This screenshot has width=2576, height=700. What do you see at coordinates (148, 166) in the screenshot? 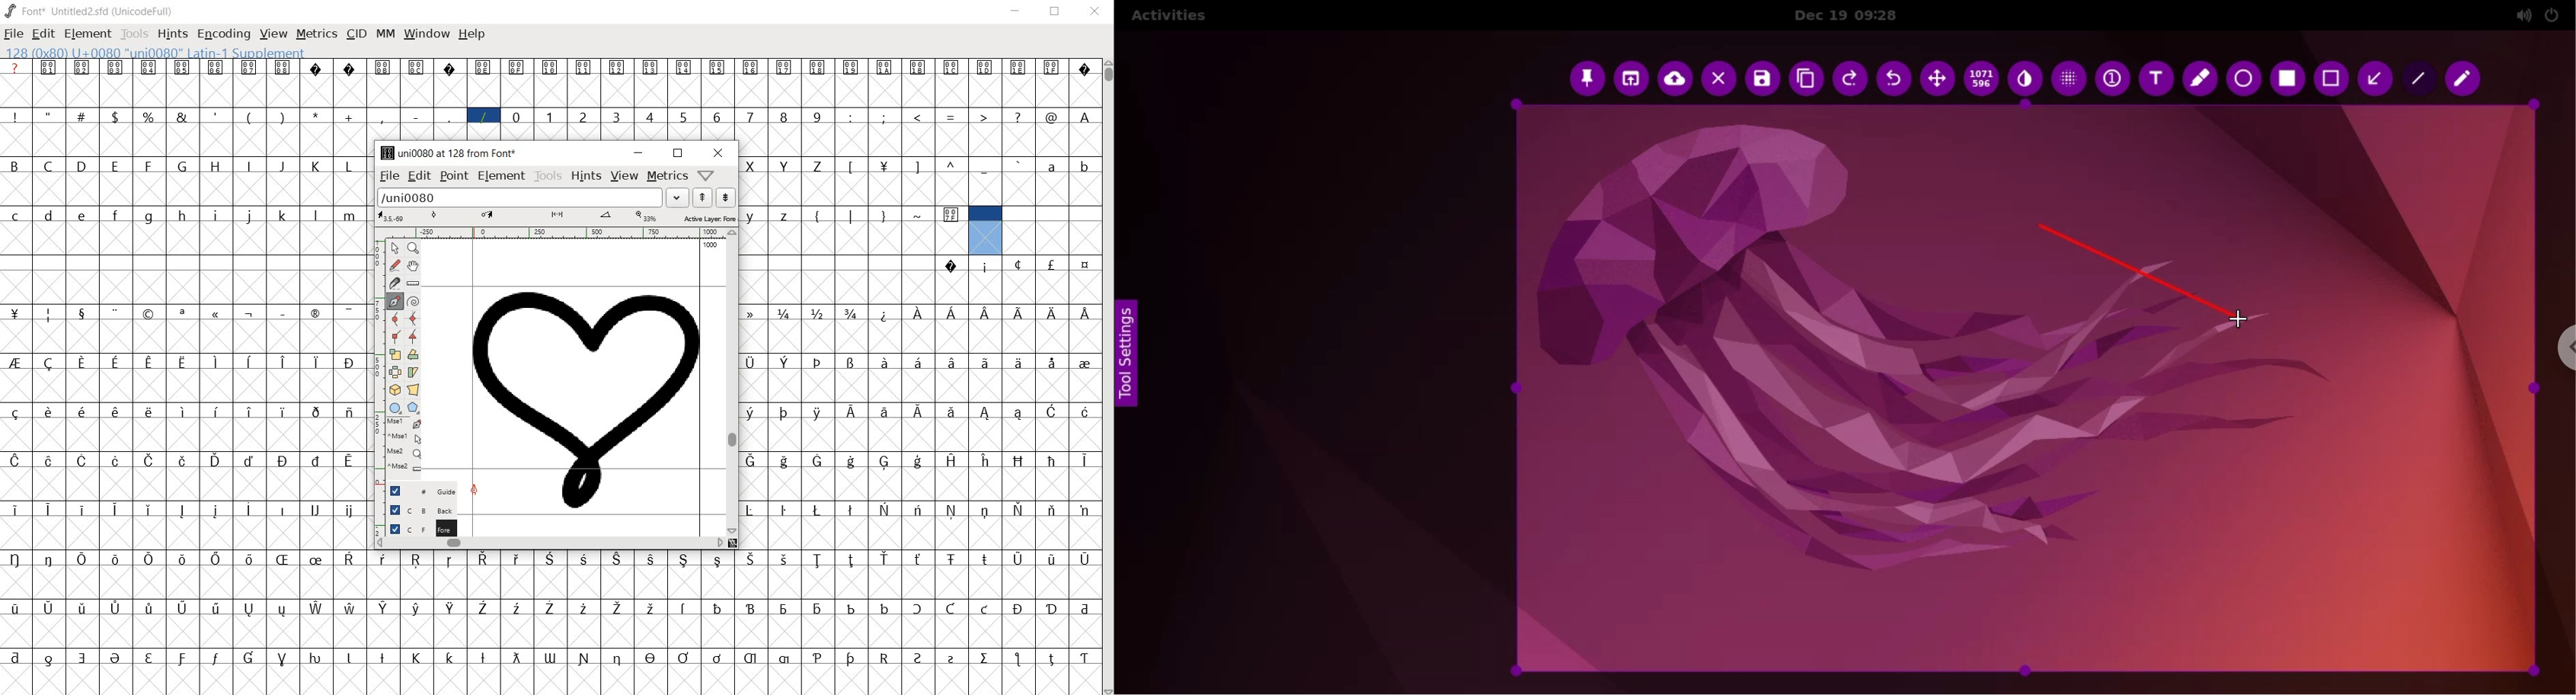
I see `glyph` at bounding box center [148, 166].